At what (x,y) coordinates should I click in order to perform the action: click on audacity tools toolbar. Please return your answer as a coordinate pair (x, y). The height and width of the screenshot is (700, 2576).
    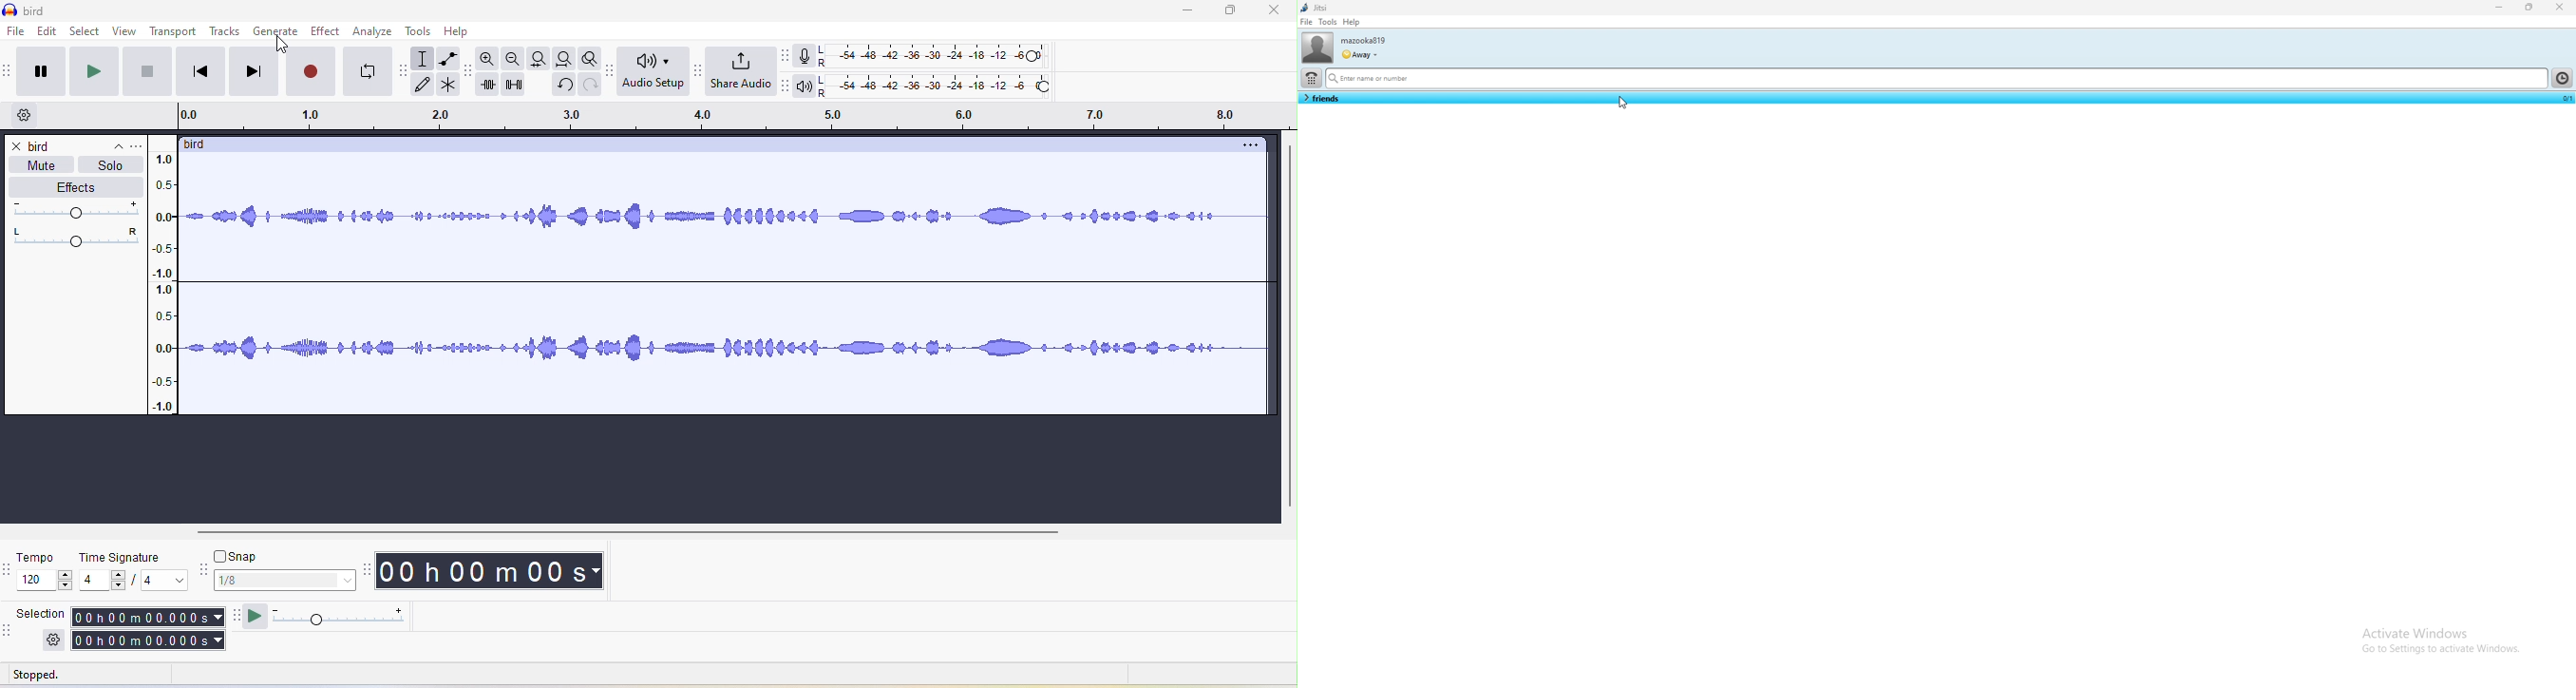
    Looking at the image, I should click on (405, 72).